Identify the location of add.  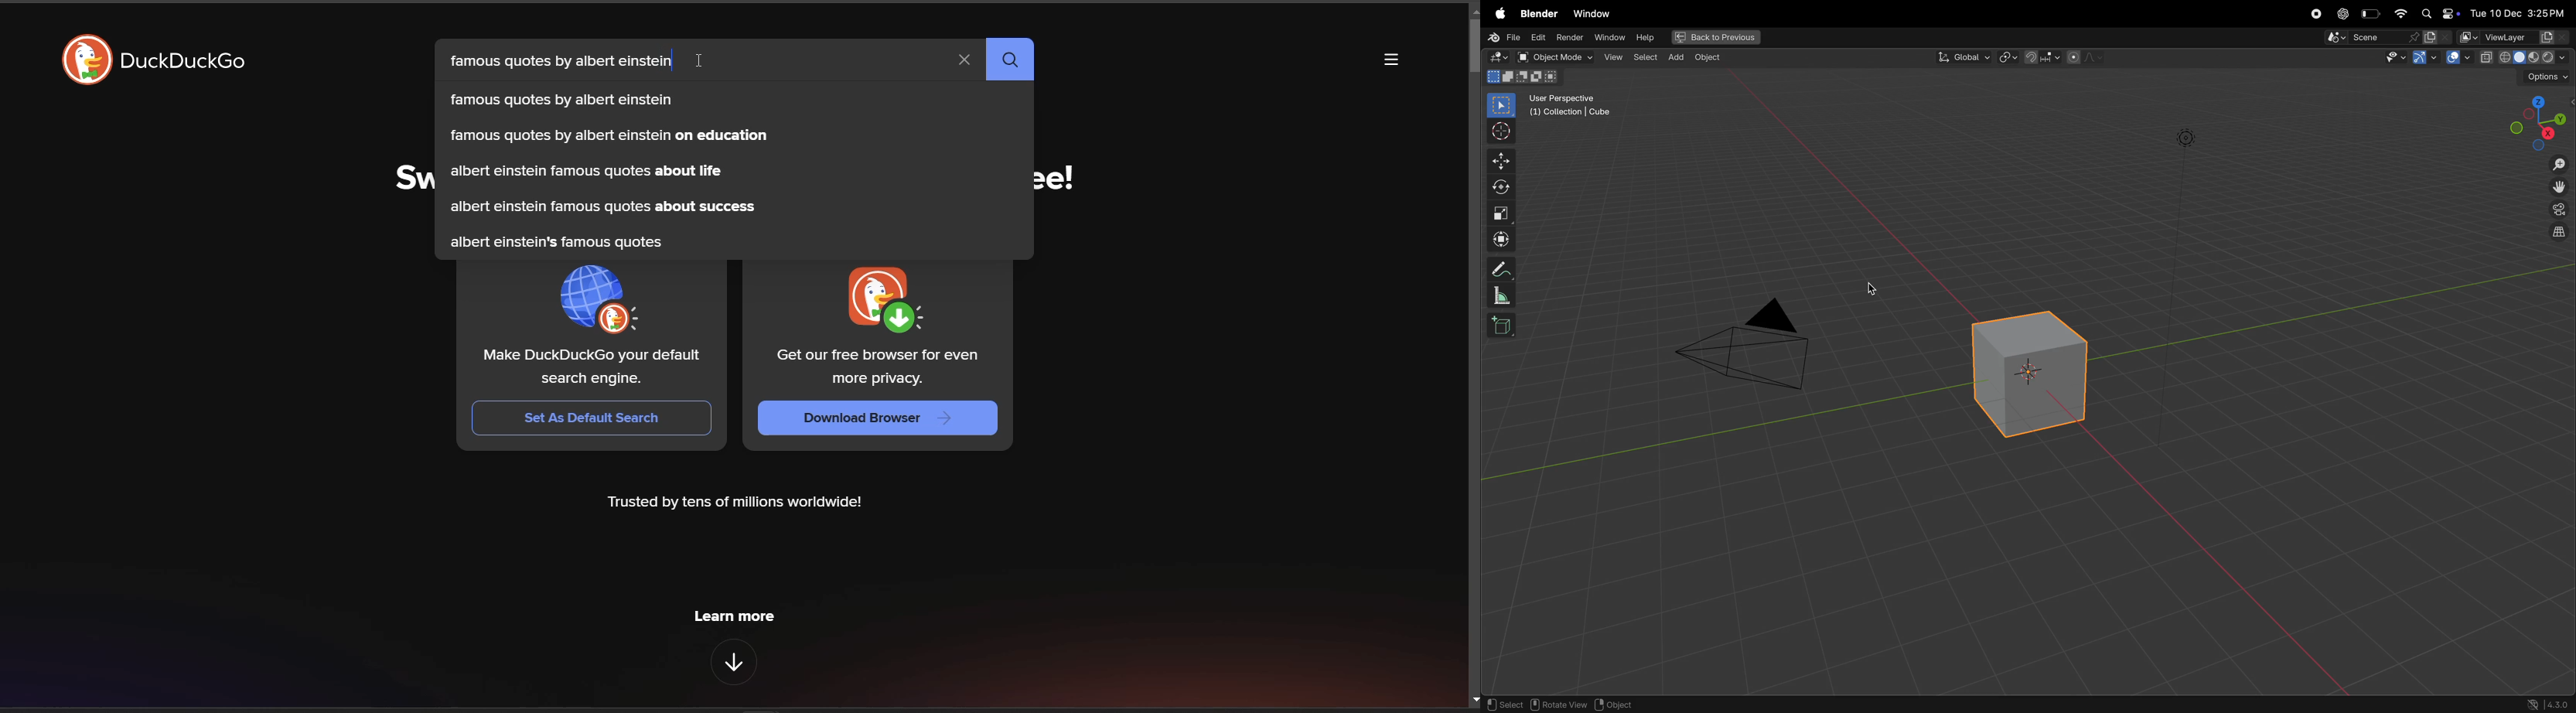
(1676, 58).